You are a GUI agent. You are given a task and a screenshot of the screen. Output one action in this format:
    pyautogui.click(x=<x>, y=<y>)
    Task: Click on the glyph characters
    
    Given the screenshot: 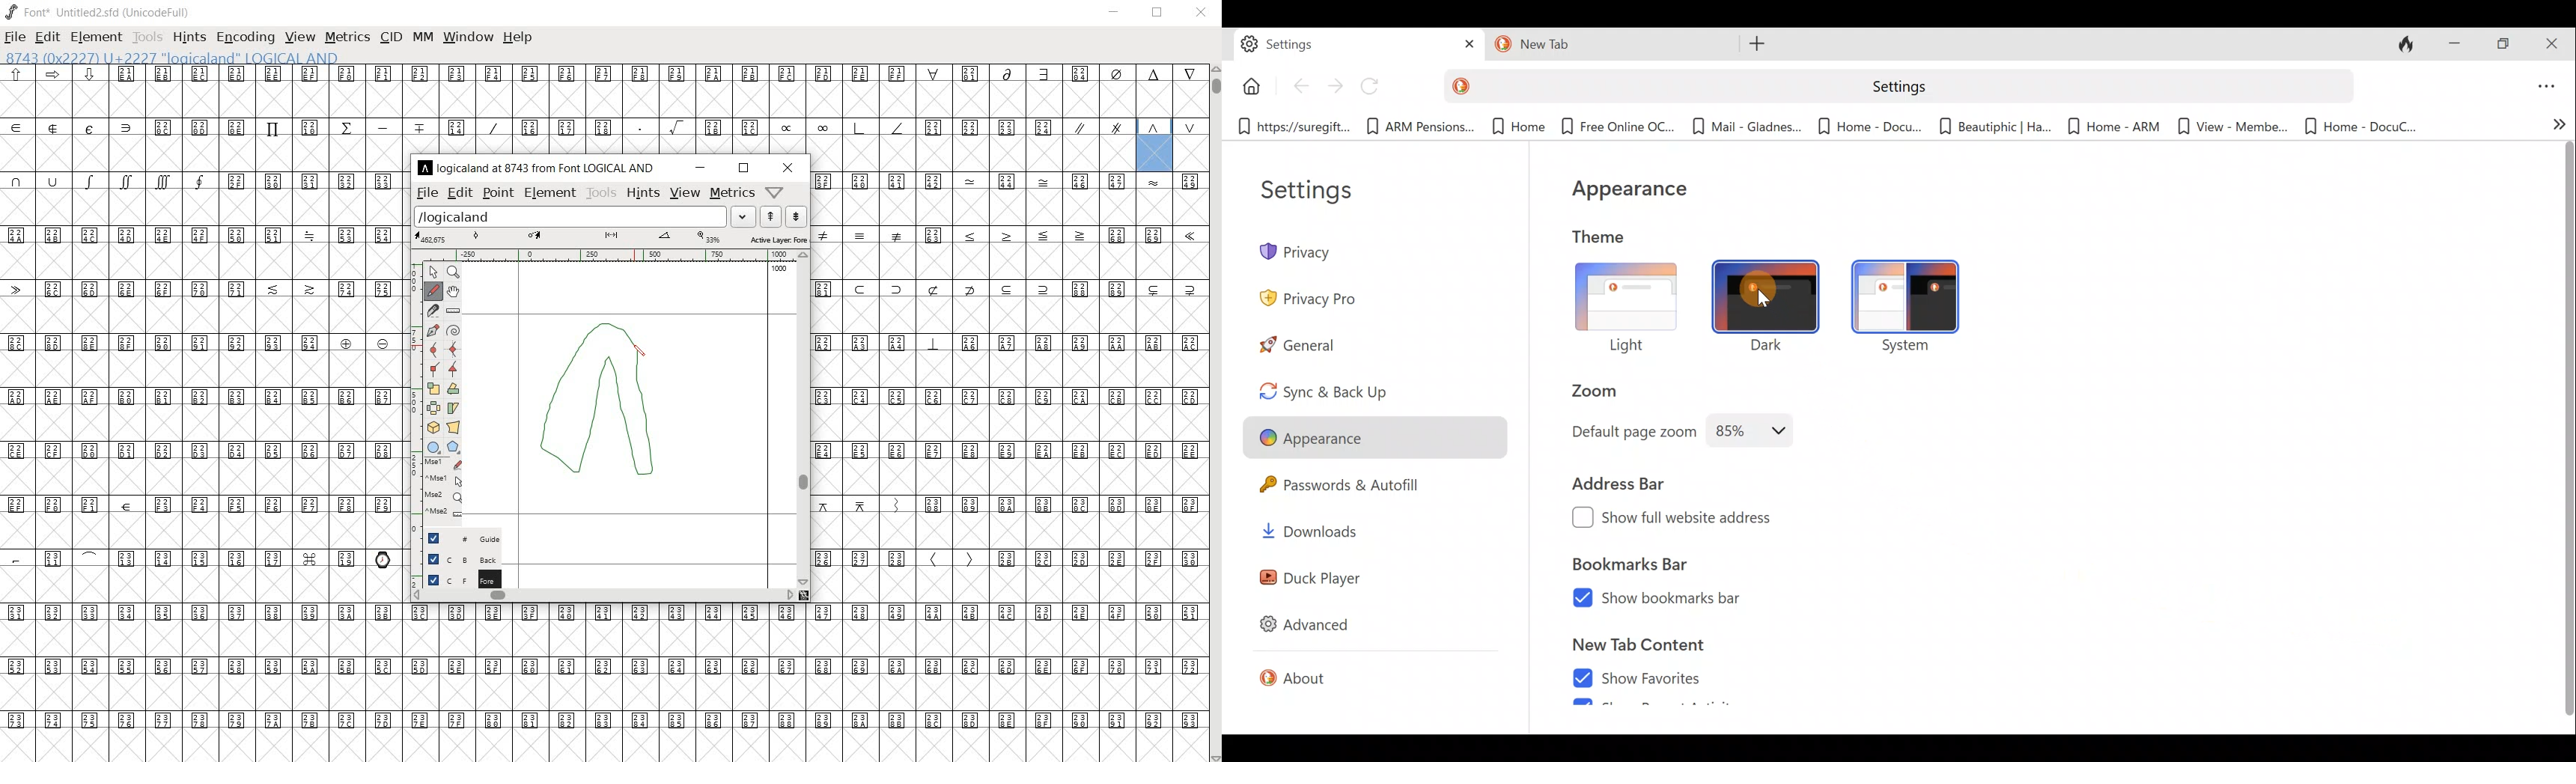 What is the action you would take?
    pyautogui.click(x=1009, y=386)
    